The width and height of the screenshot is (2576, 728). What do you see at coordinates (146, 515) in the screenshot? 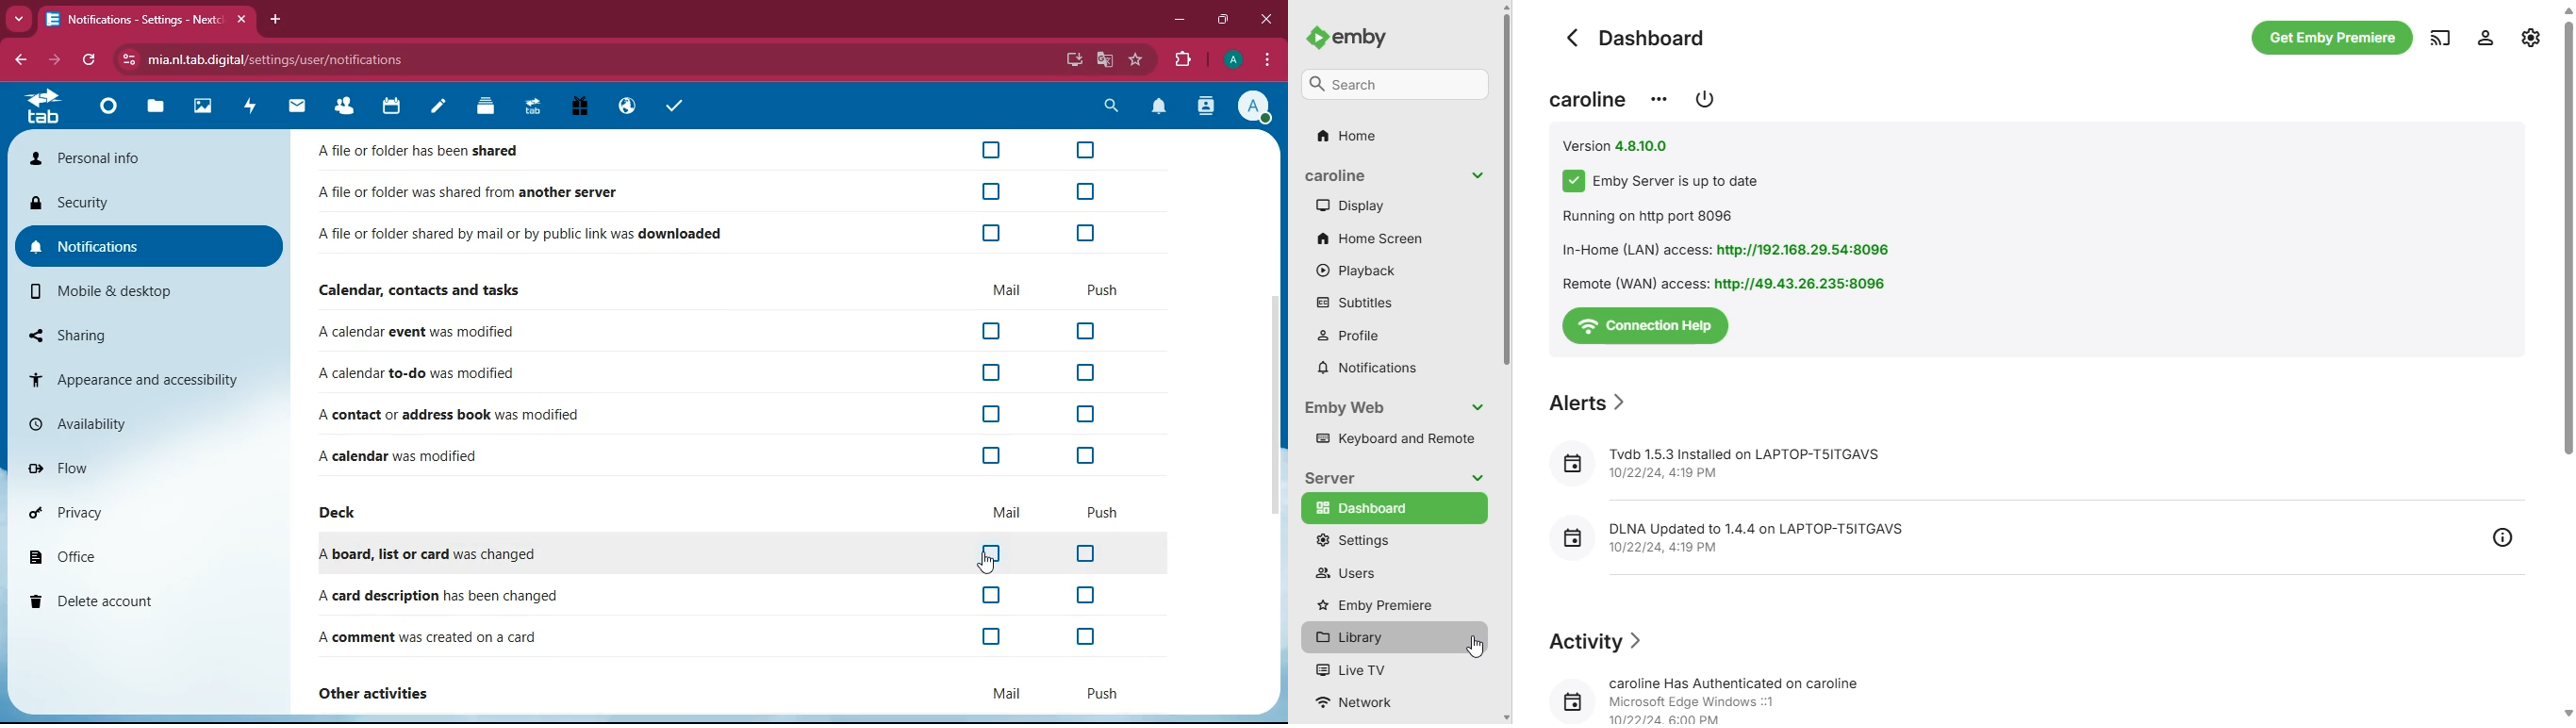
I see `privacy` at bounding box center [146, 515].